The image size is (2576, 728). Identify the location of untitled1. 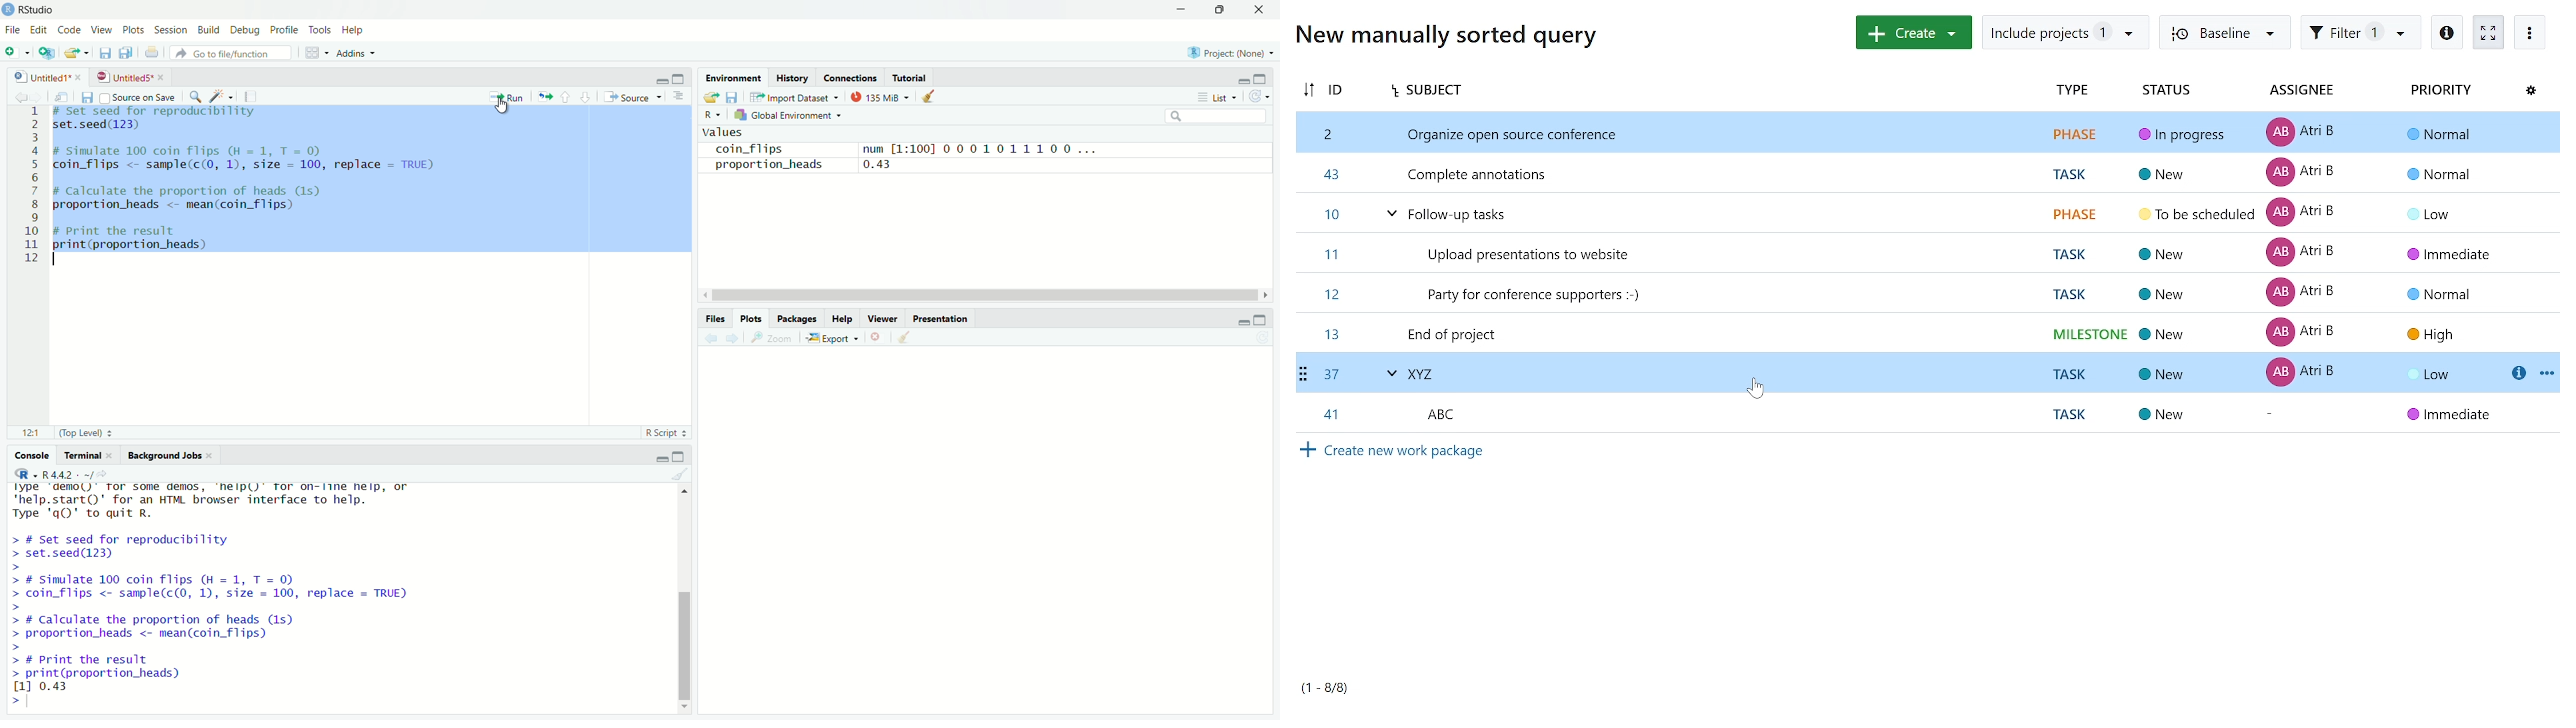
(35, 76).